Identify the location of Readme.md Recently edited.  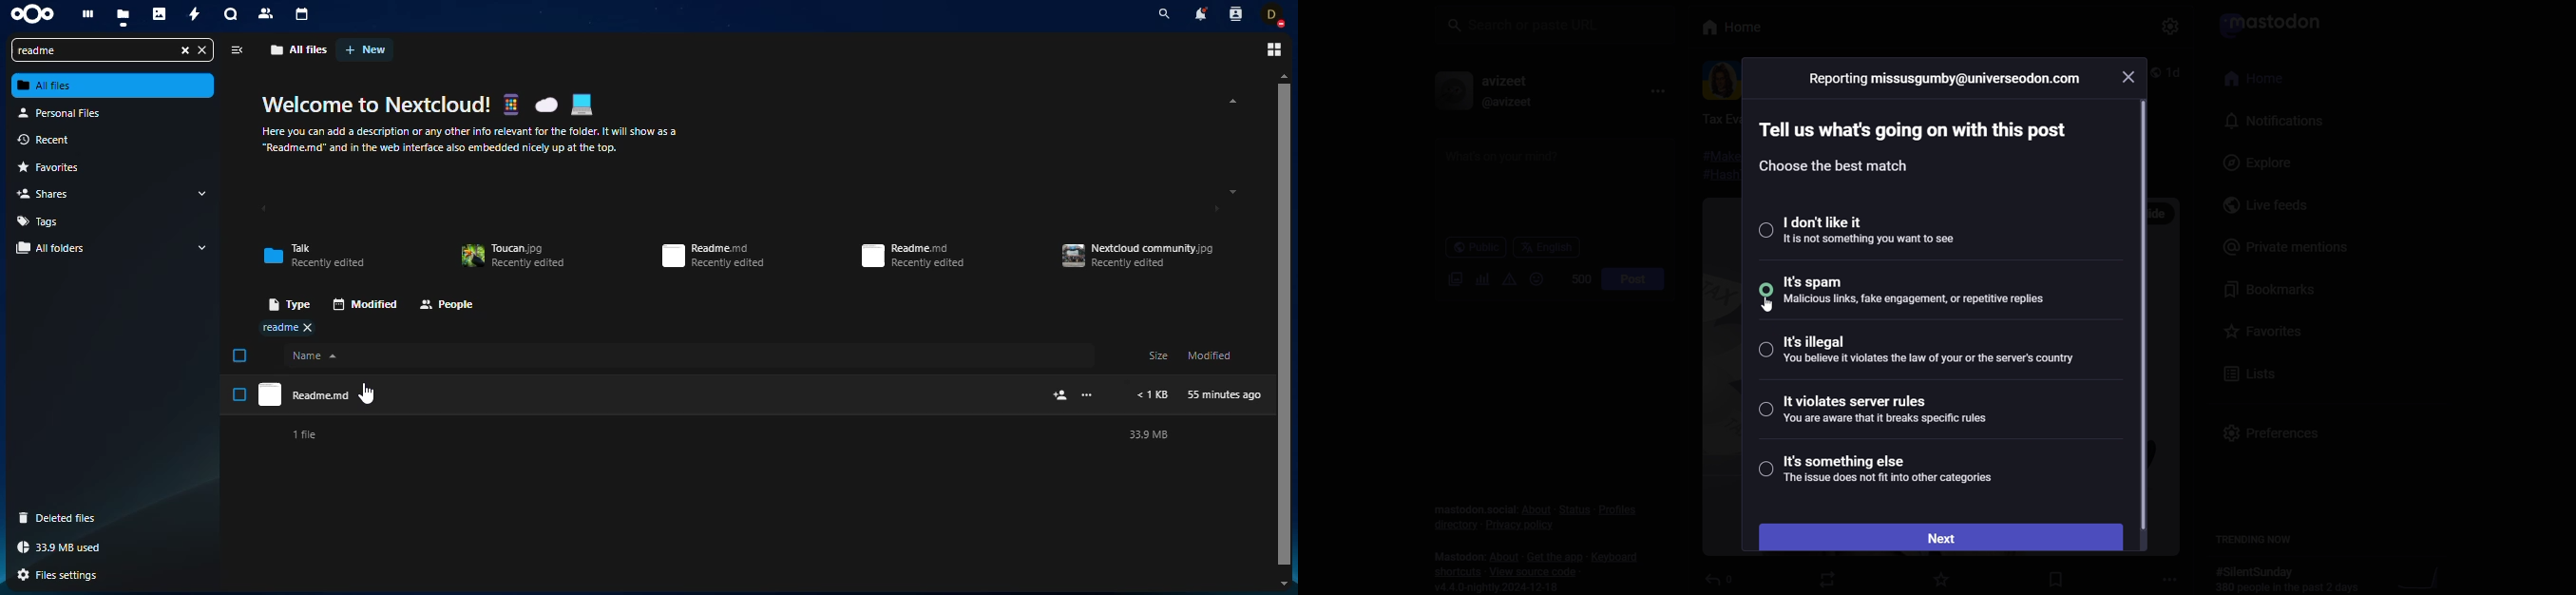
(913, 256).